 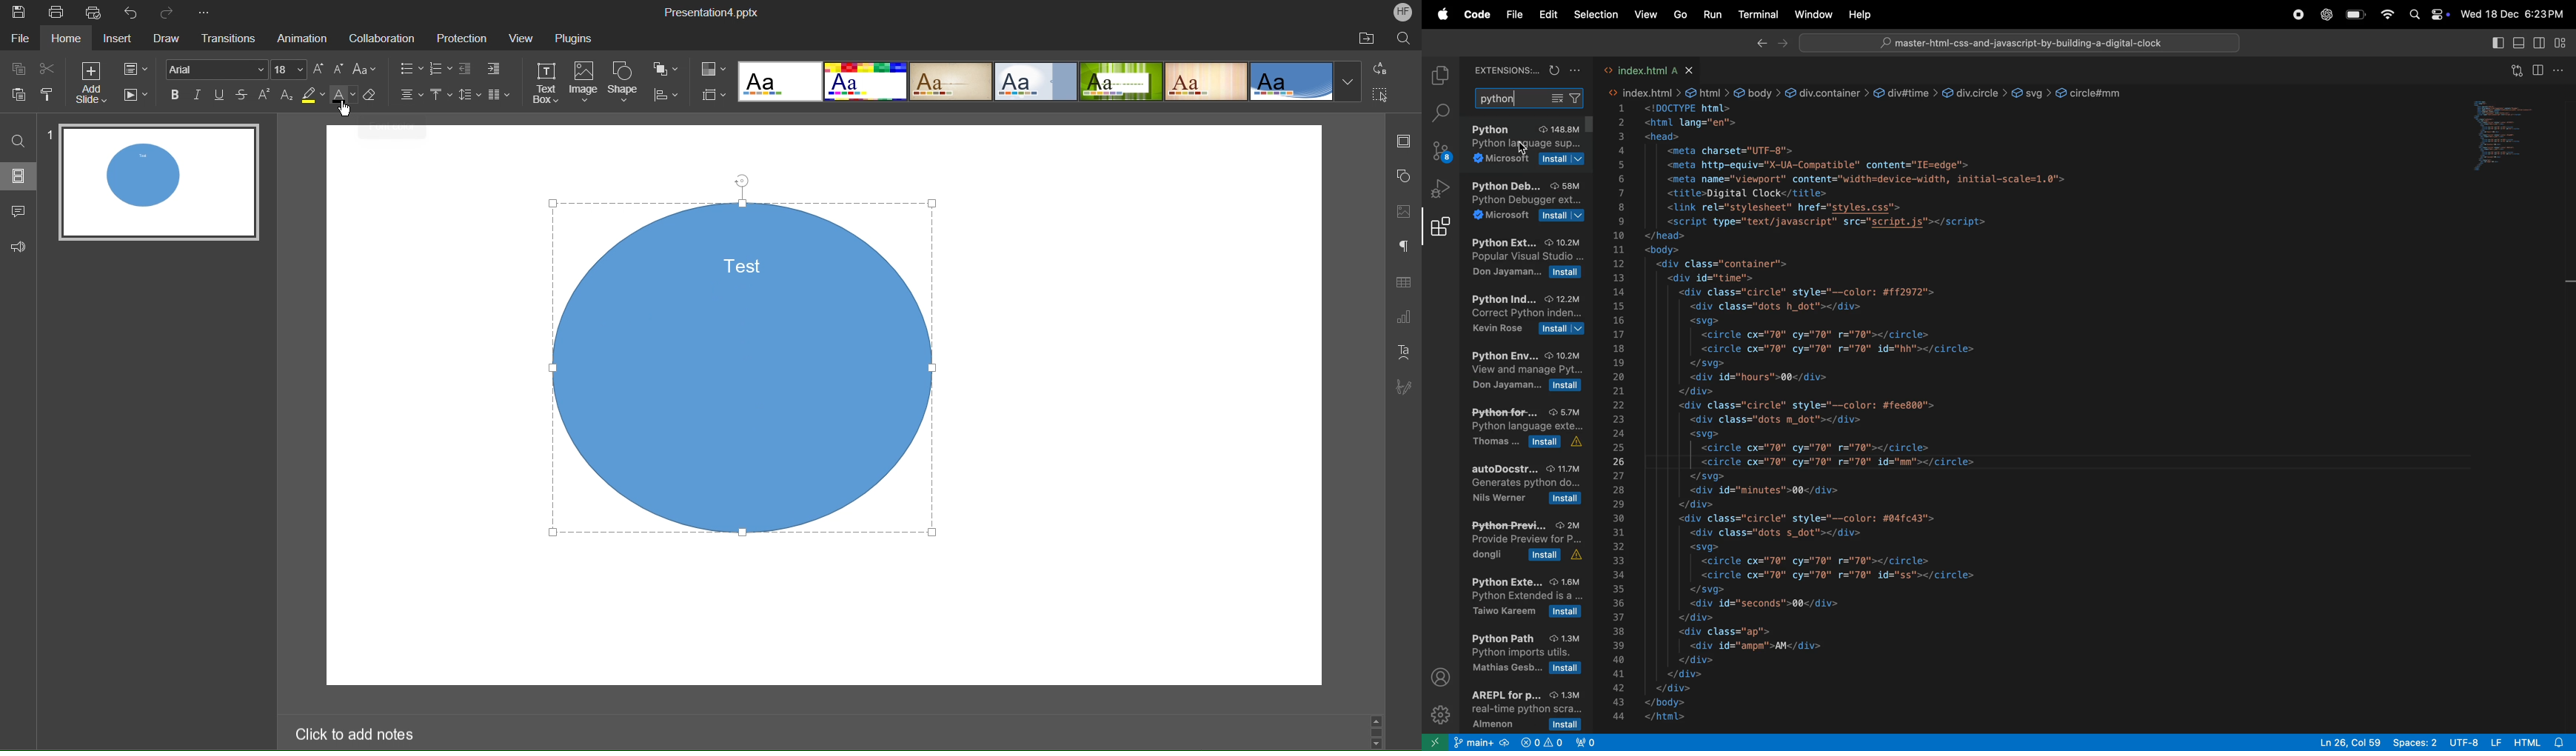 I want to click on Shape Settings, so click(x=1404, y=176).